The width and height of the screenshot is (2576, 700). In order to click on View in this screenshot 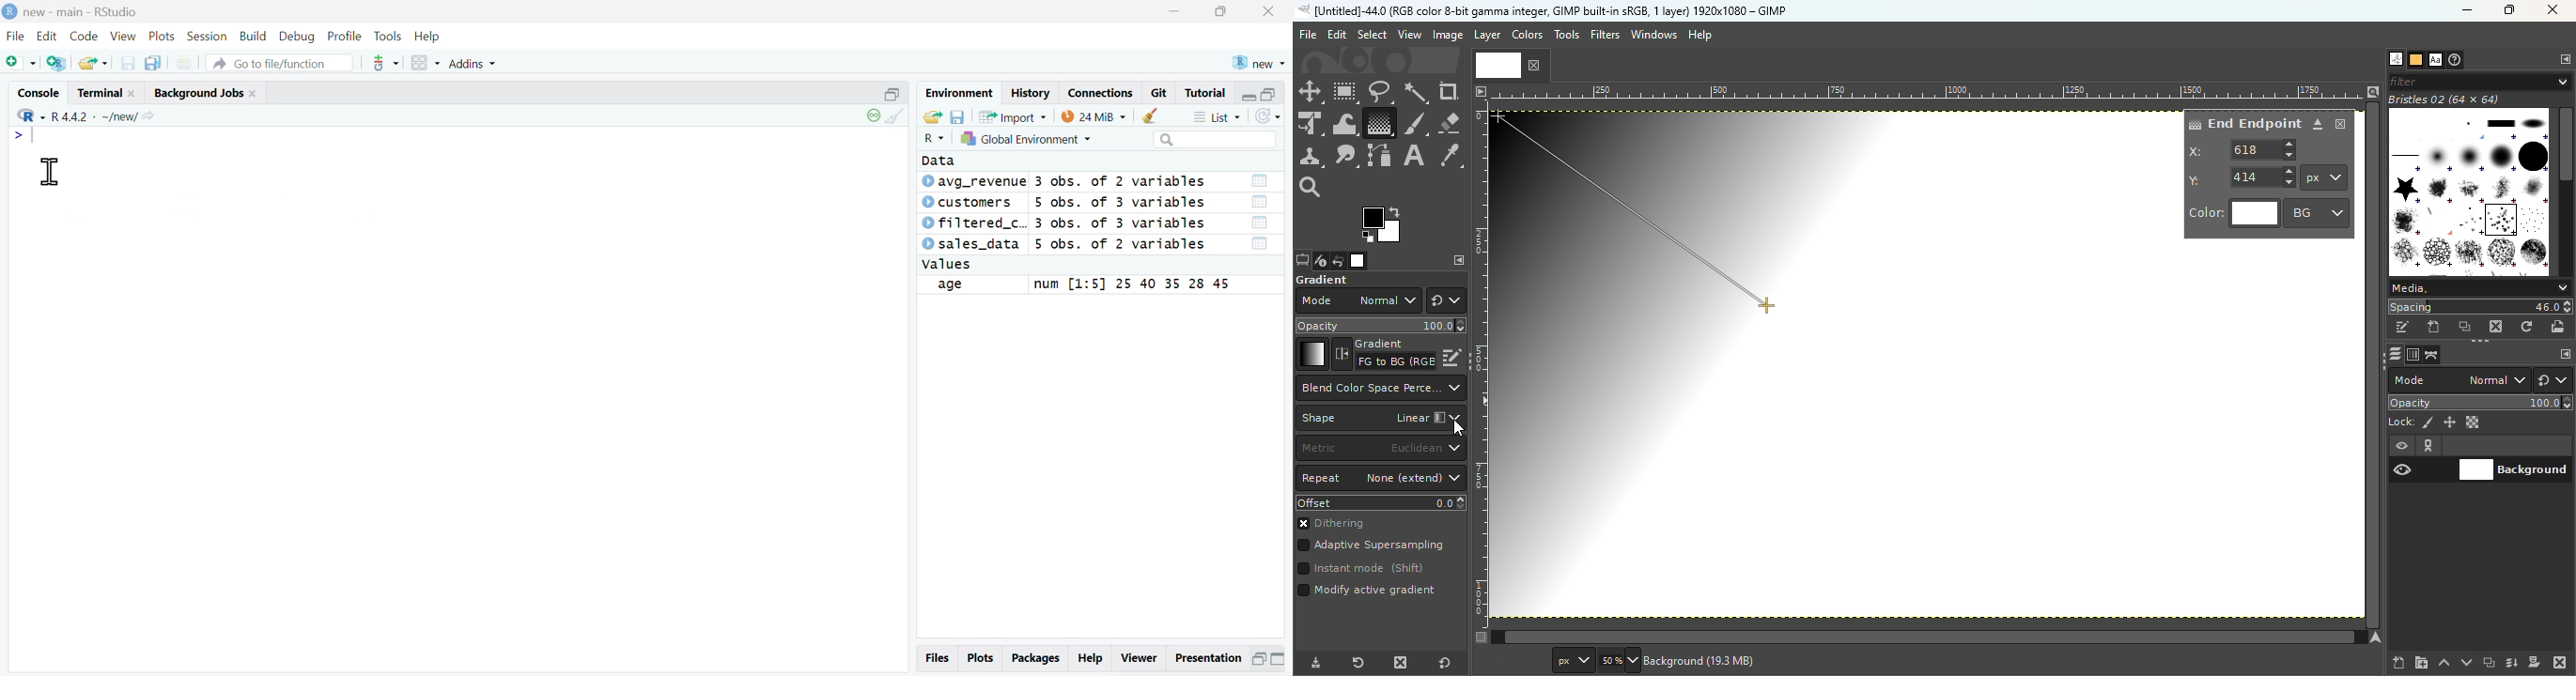, I will do `click(124, 37)`.